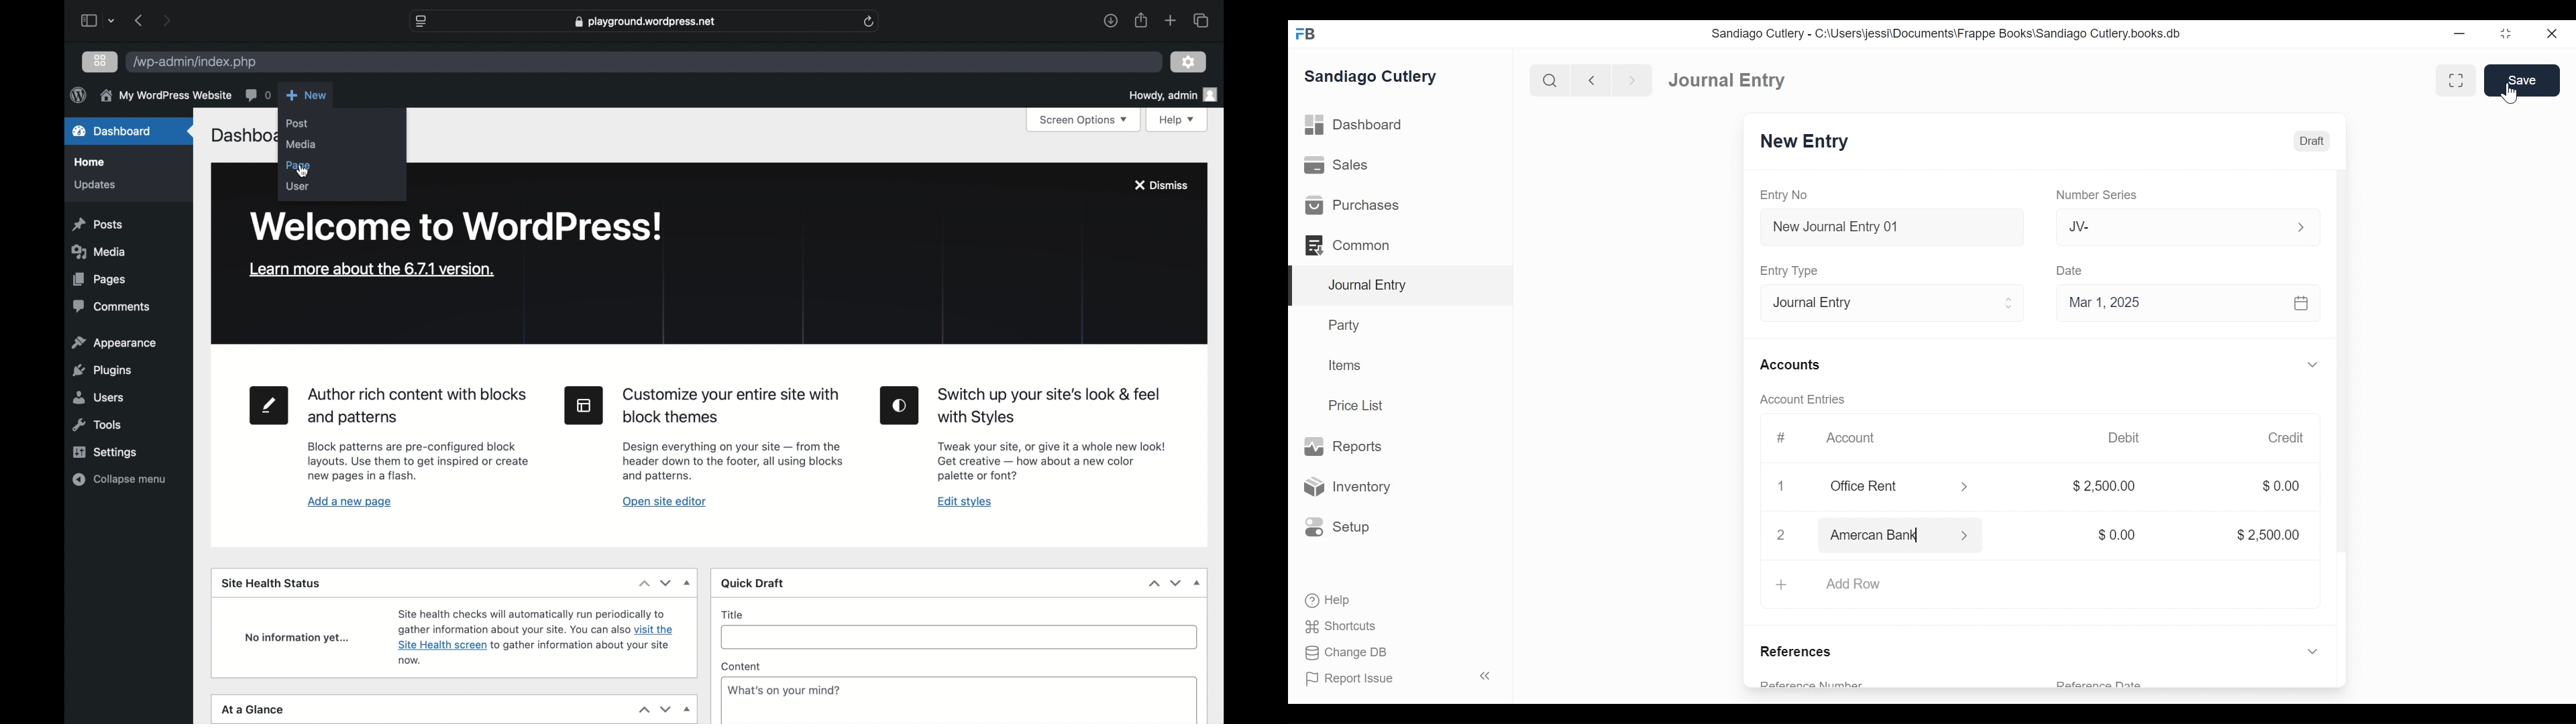 Image resolution: width=2576 pixels, height=728 pixels. Describe the element at coordinates (2341, 377) in the screenshot. I see `scrollbar` at that location.